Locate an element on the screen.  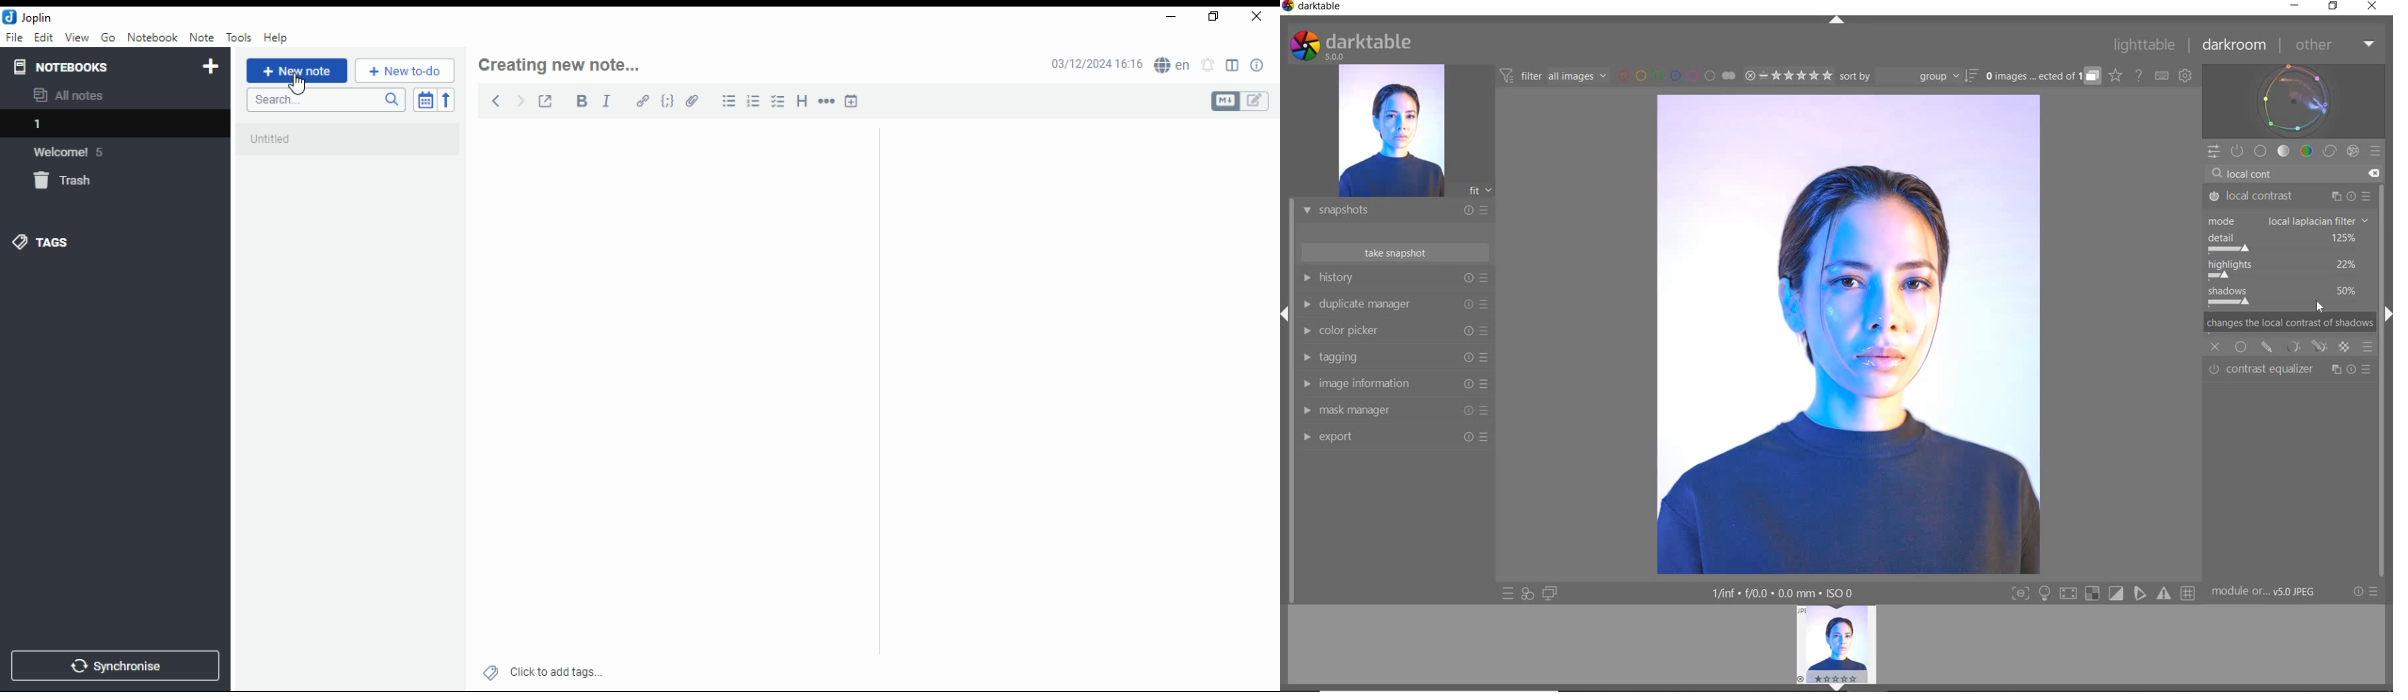
DISPLAY A SECOND DARKROOM IMAGE WINDOW is located at coordinates (1550, 593).